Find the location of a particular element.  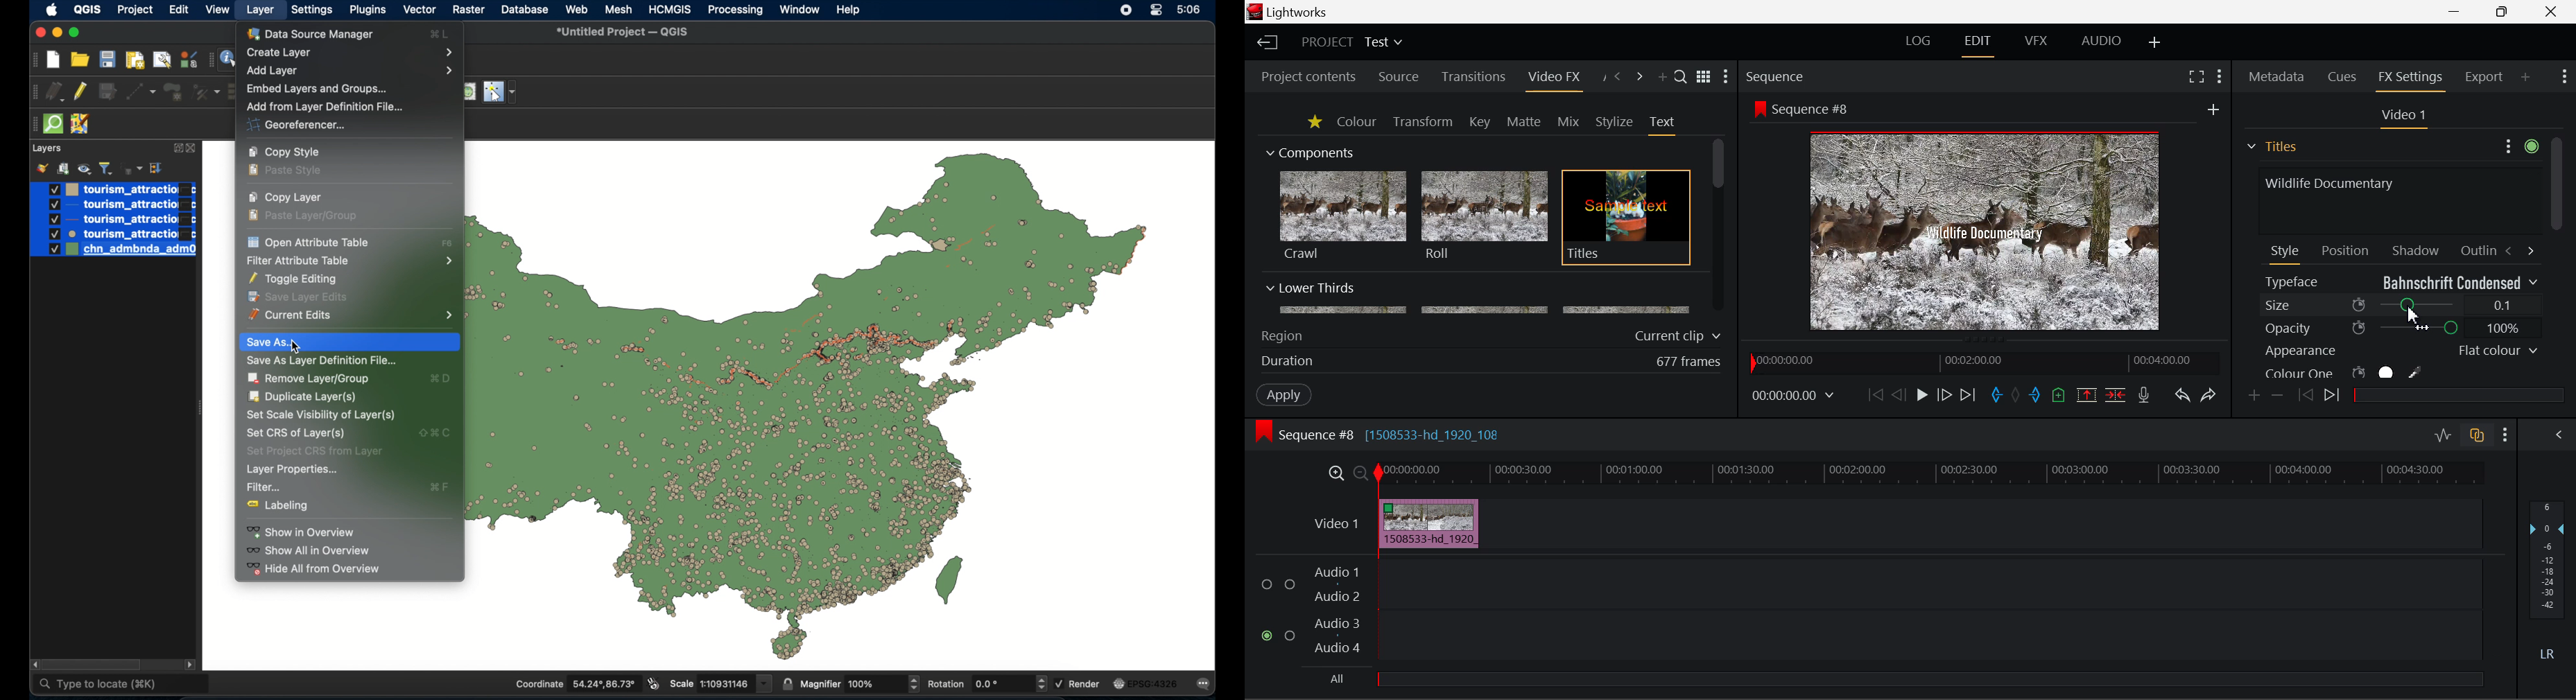

current edits menu is located at coordinates (350, 316).